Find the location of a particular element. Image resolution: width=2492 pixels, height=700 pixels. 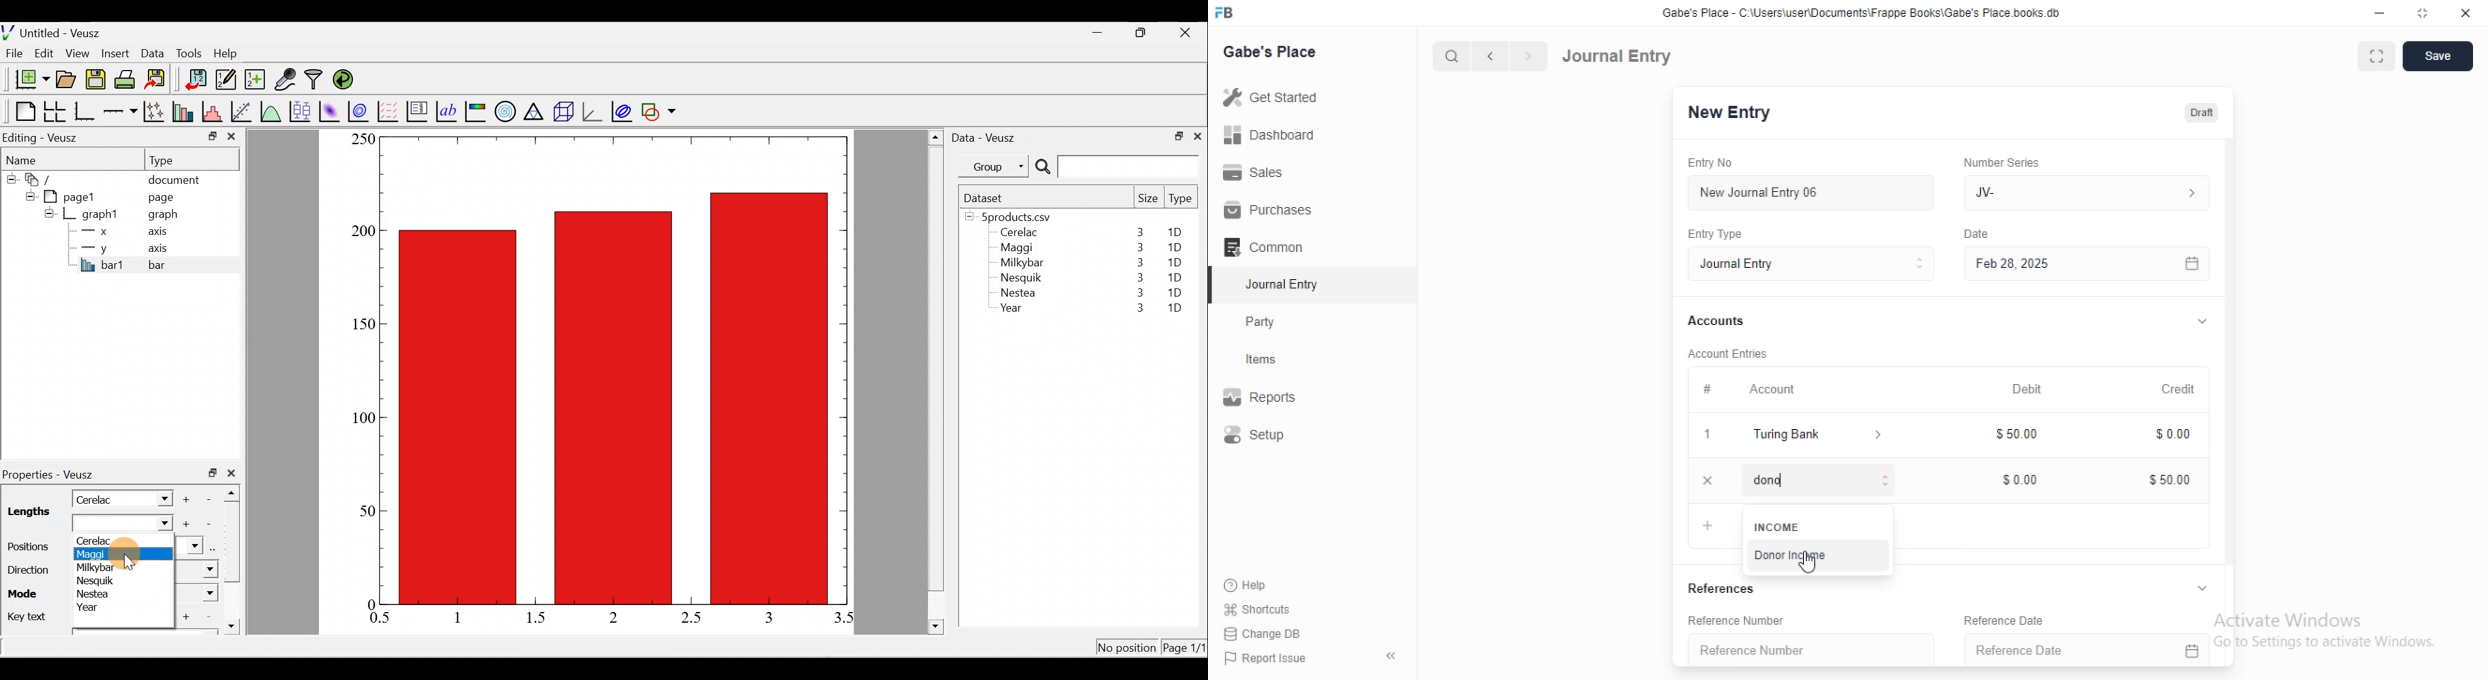

Get Started is located at coordinates (1275, 97).